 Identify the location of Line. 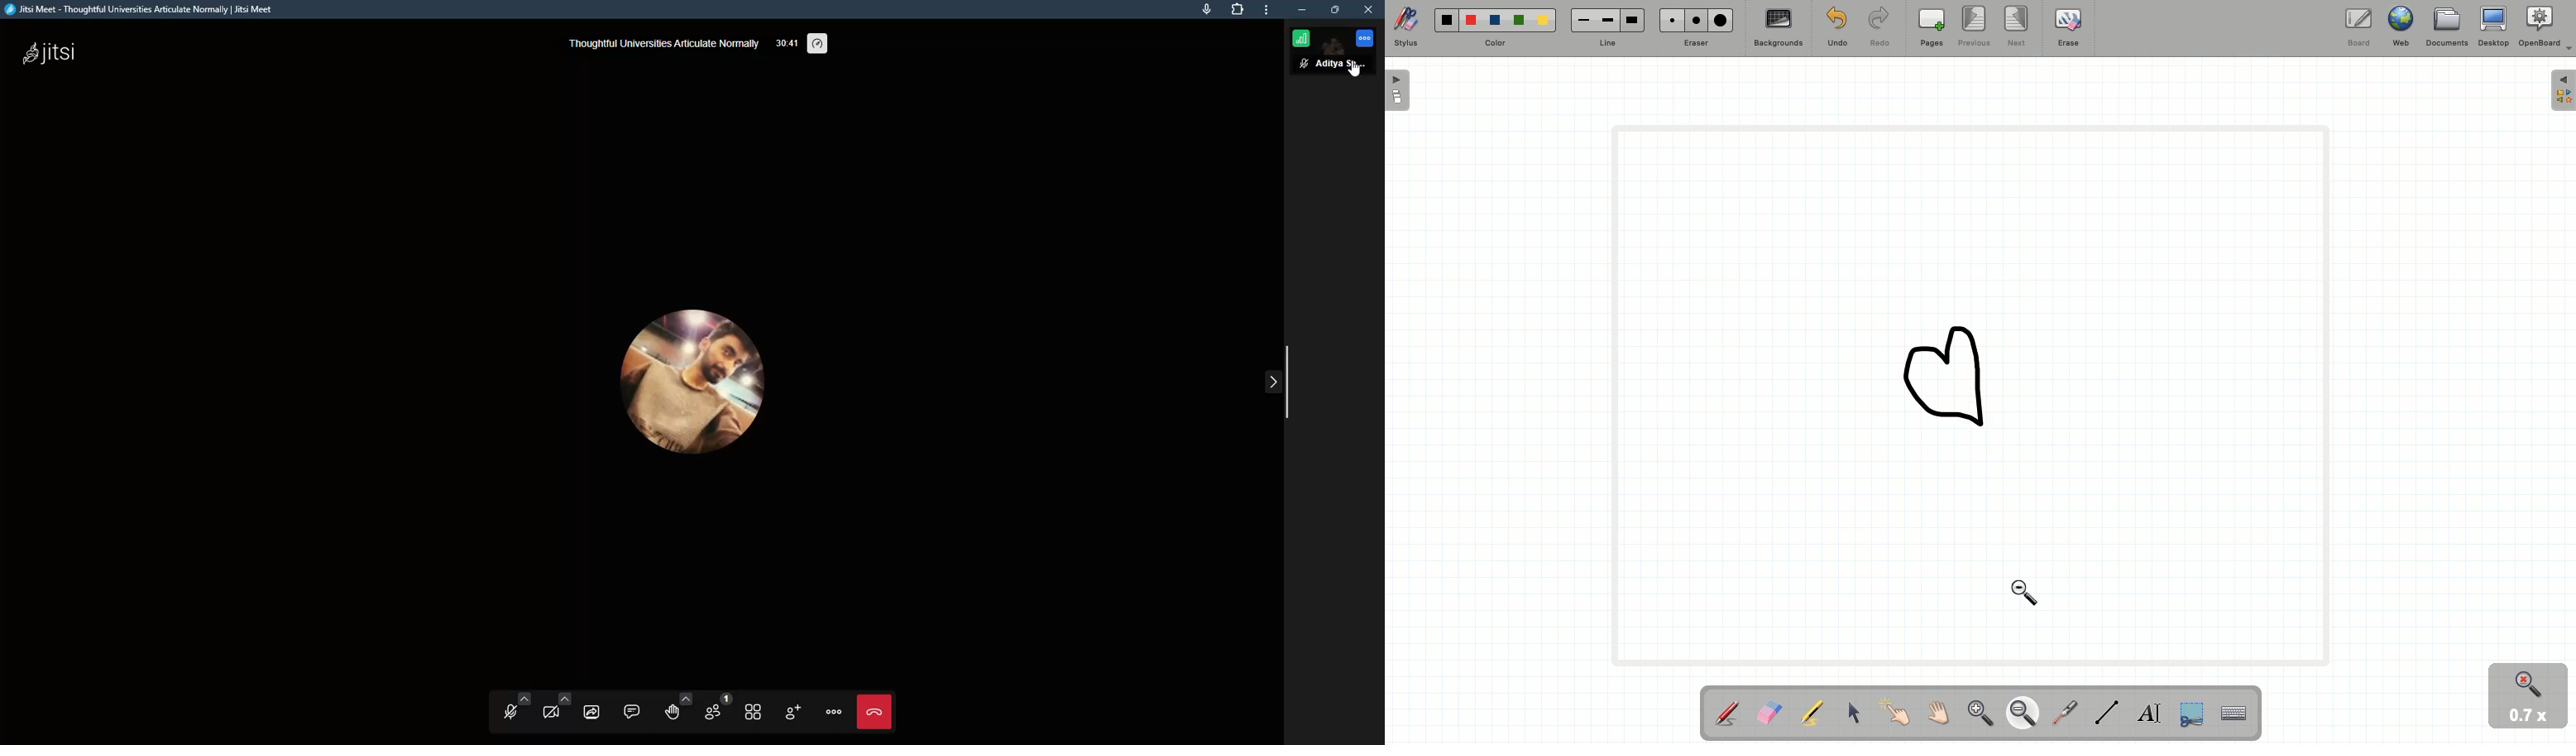
(2104, 712).